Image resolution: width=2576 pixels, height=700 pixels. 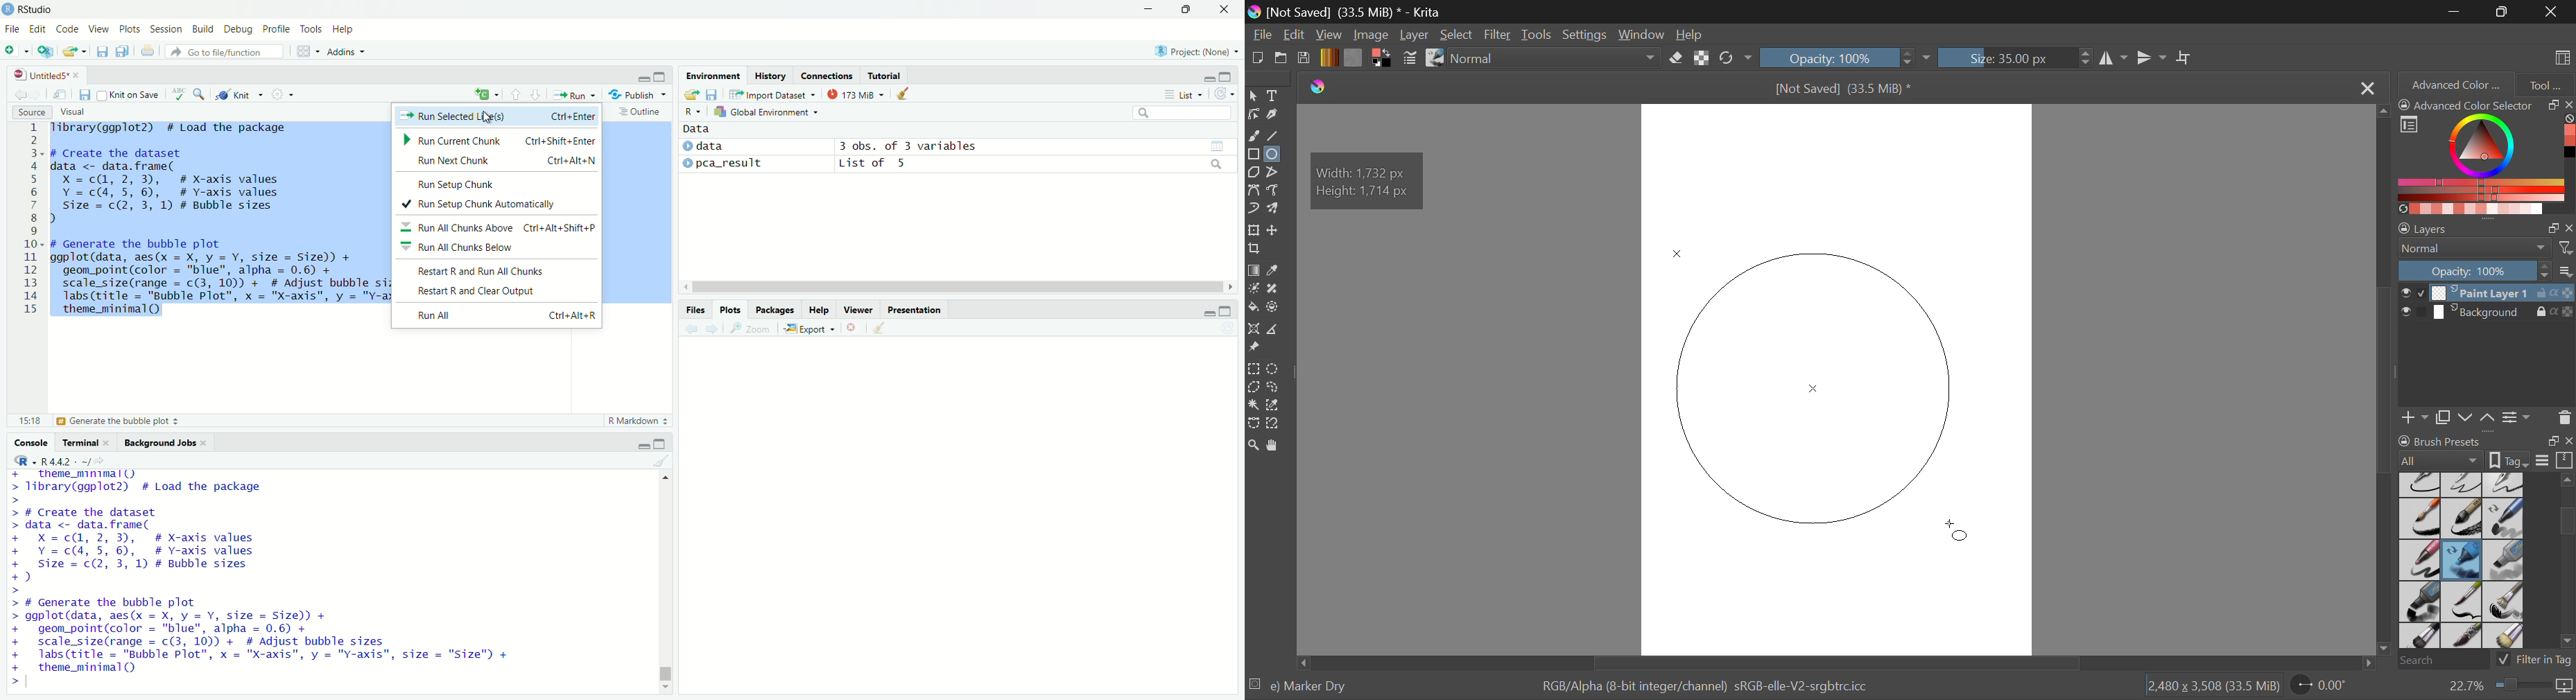 What do you see at coordinates (1558, 59) in the screenshot?
I see `Blending Mode` at bounding box center [1558, 59].